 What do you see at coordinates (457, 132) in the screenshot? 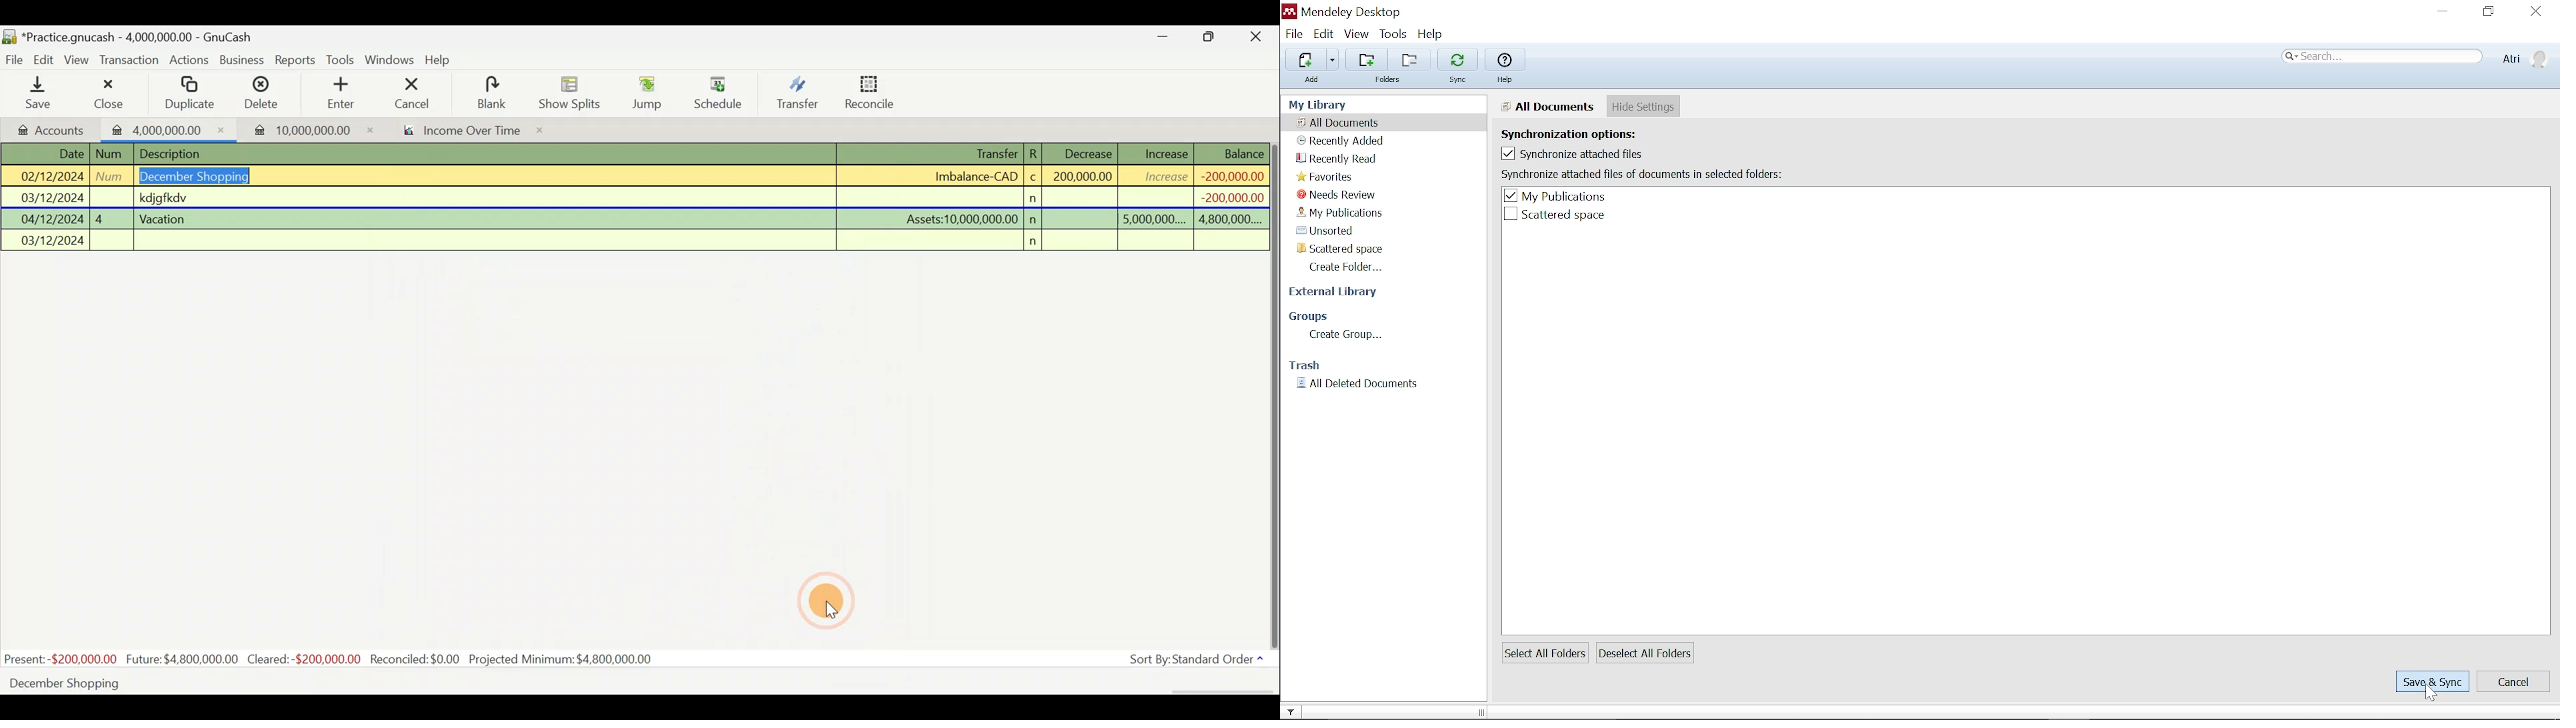
I see `Report` at bounding box center [457, 132].